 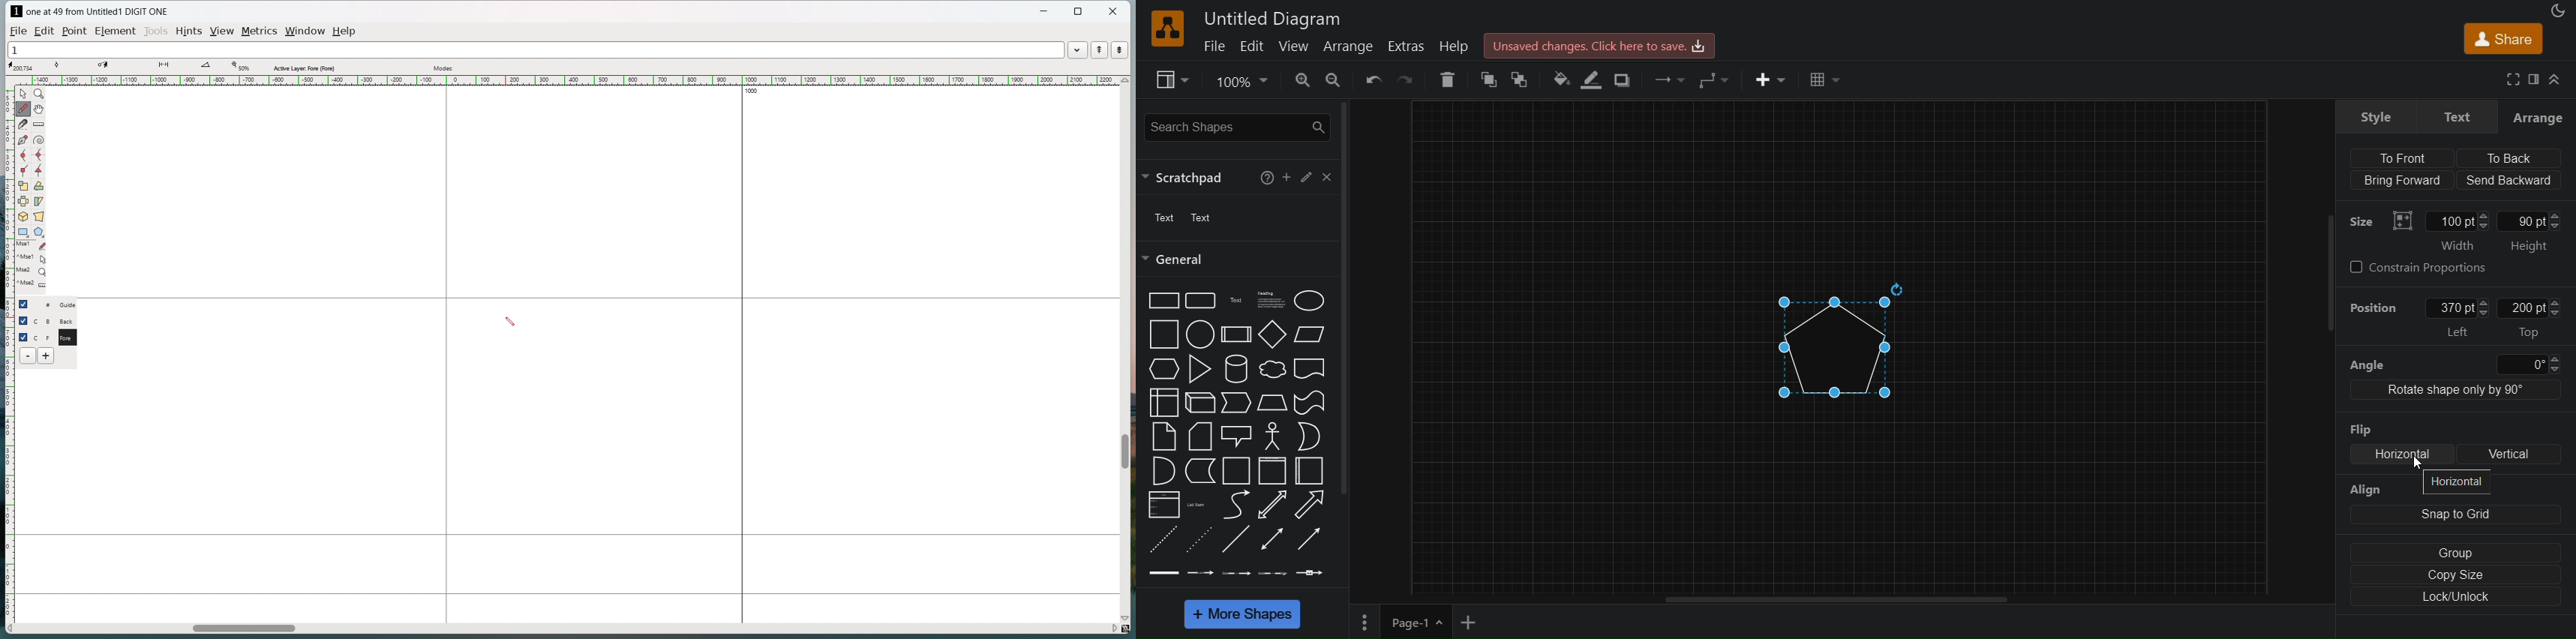 I want to click on Connector with 3 labels, so click(x=1272, y=574).